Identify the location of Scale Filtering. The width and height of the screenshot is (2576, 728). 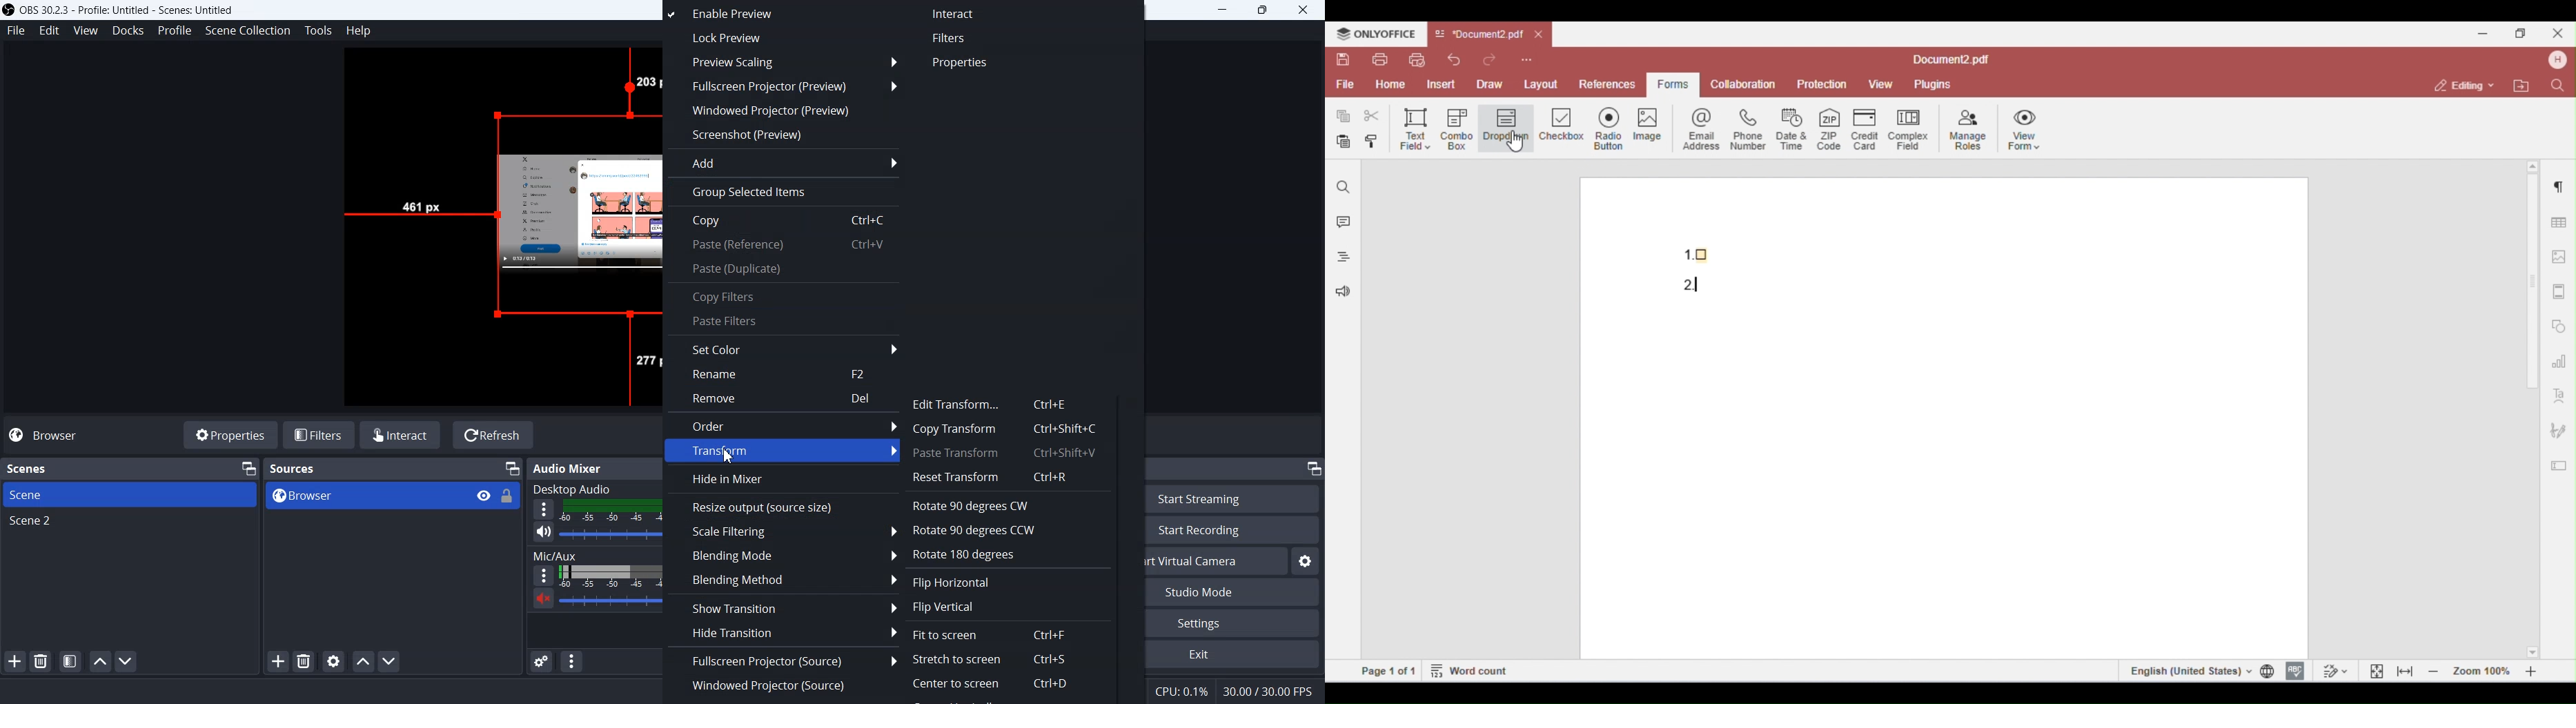
(783, 531).